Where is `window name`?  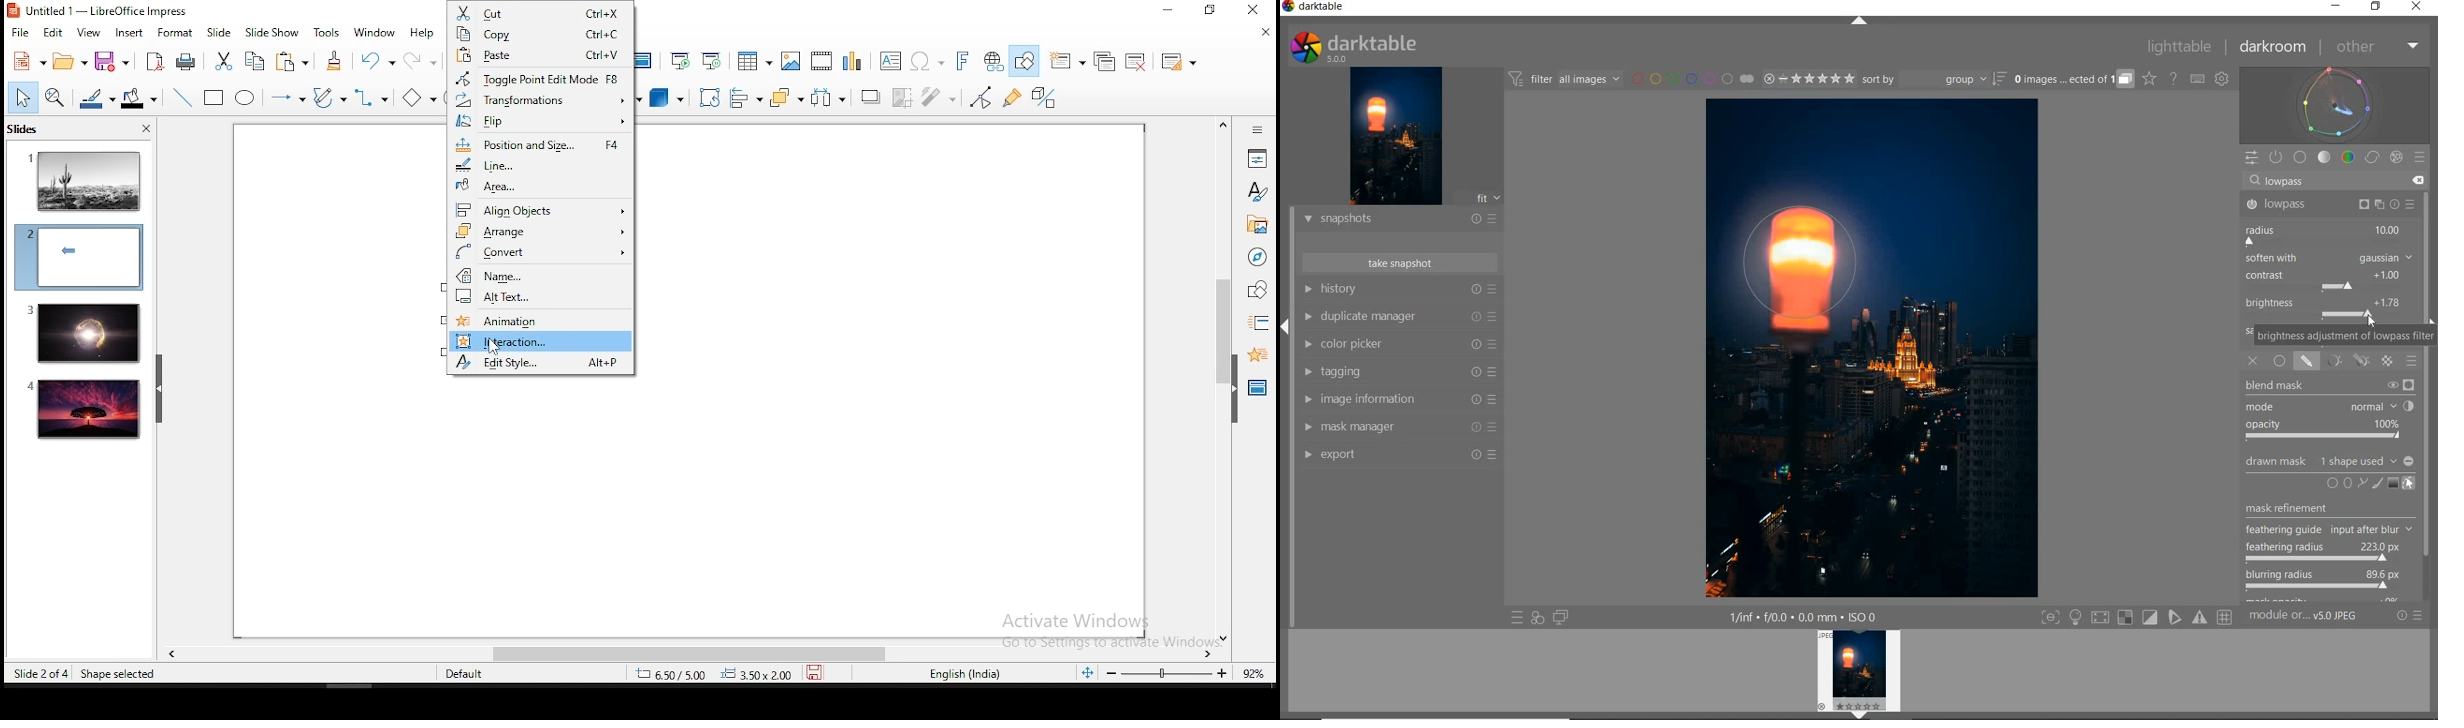 window name is located at coordinates (100, 10).